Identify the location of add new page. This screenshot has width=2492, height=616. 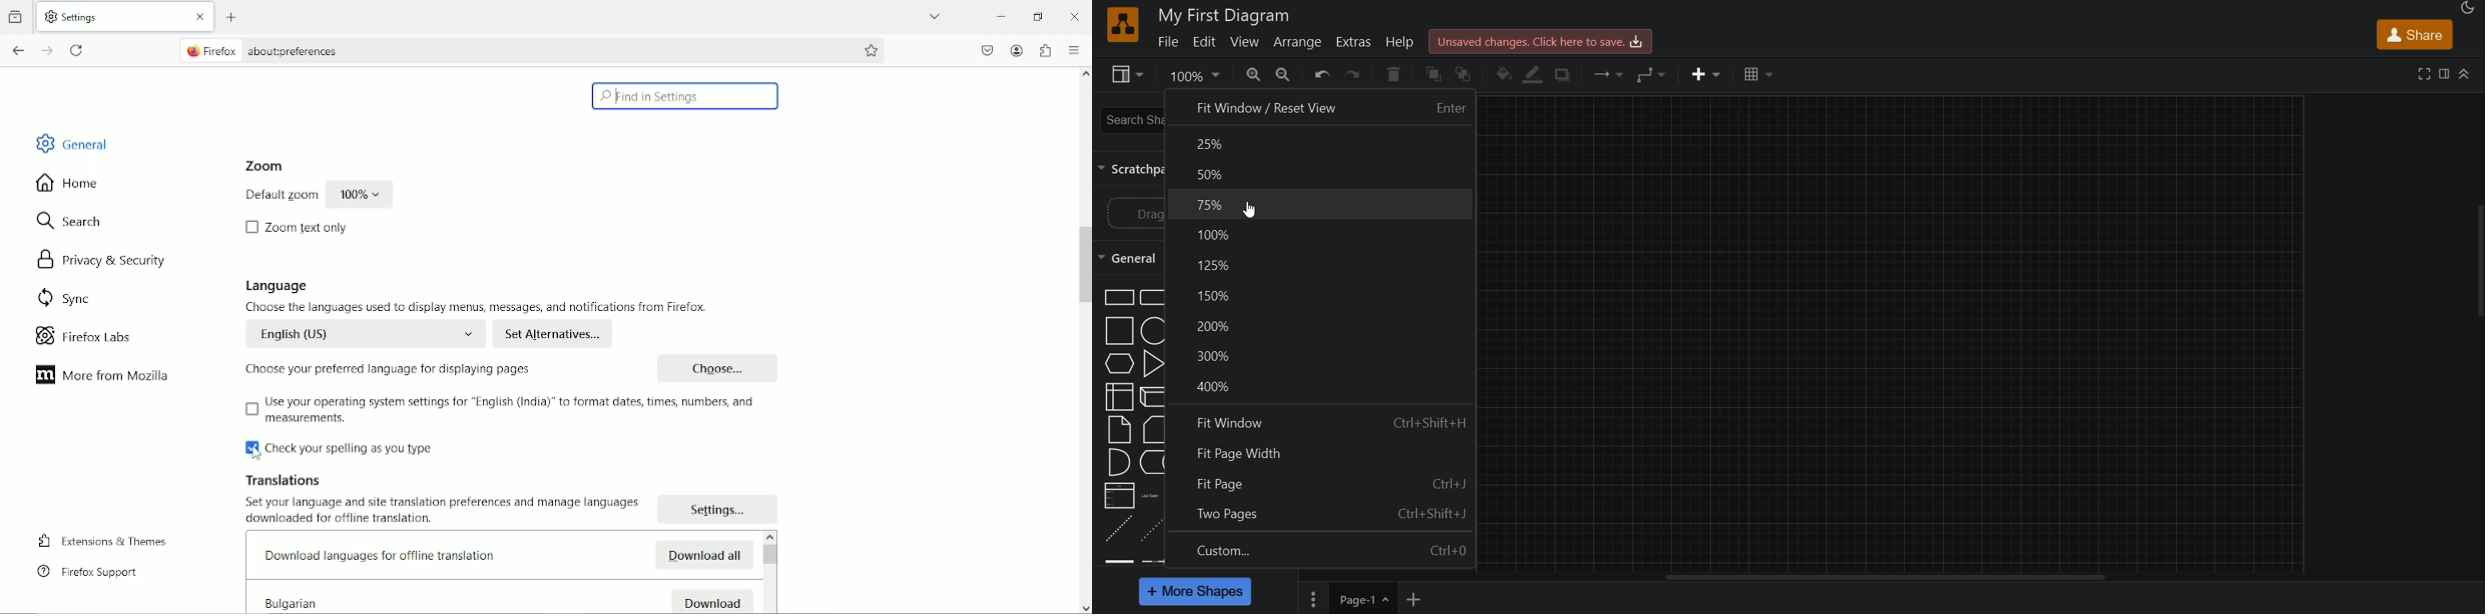
(1421, 599).